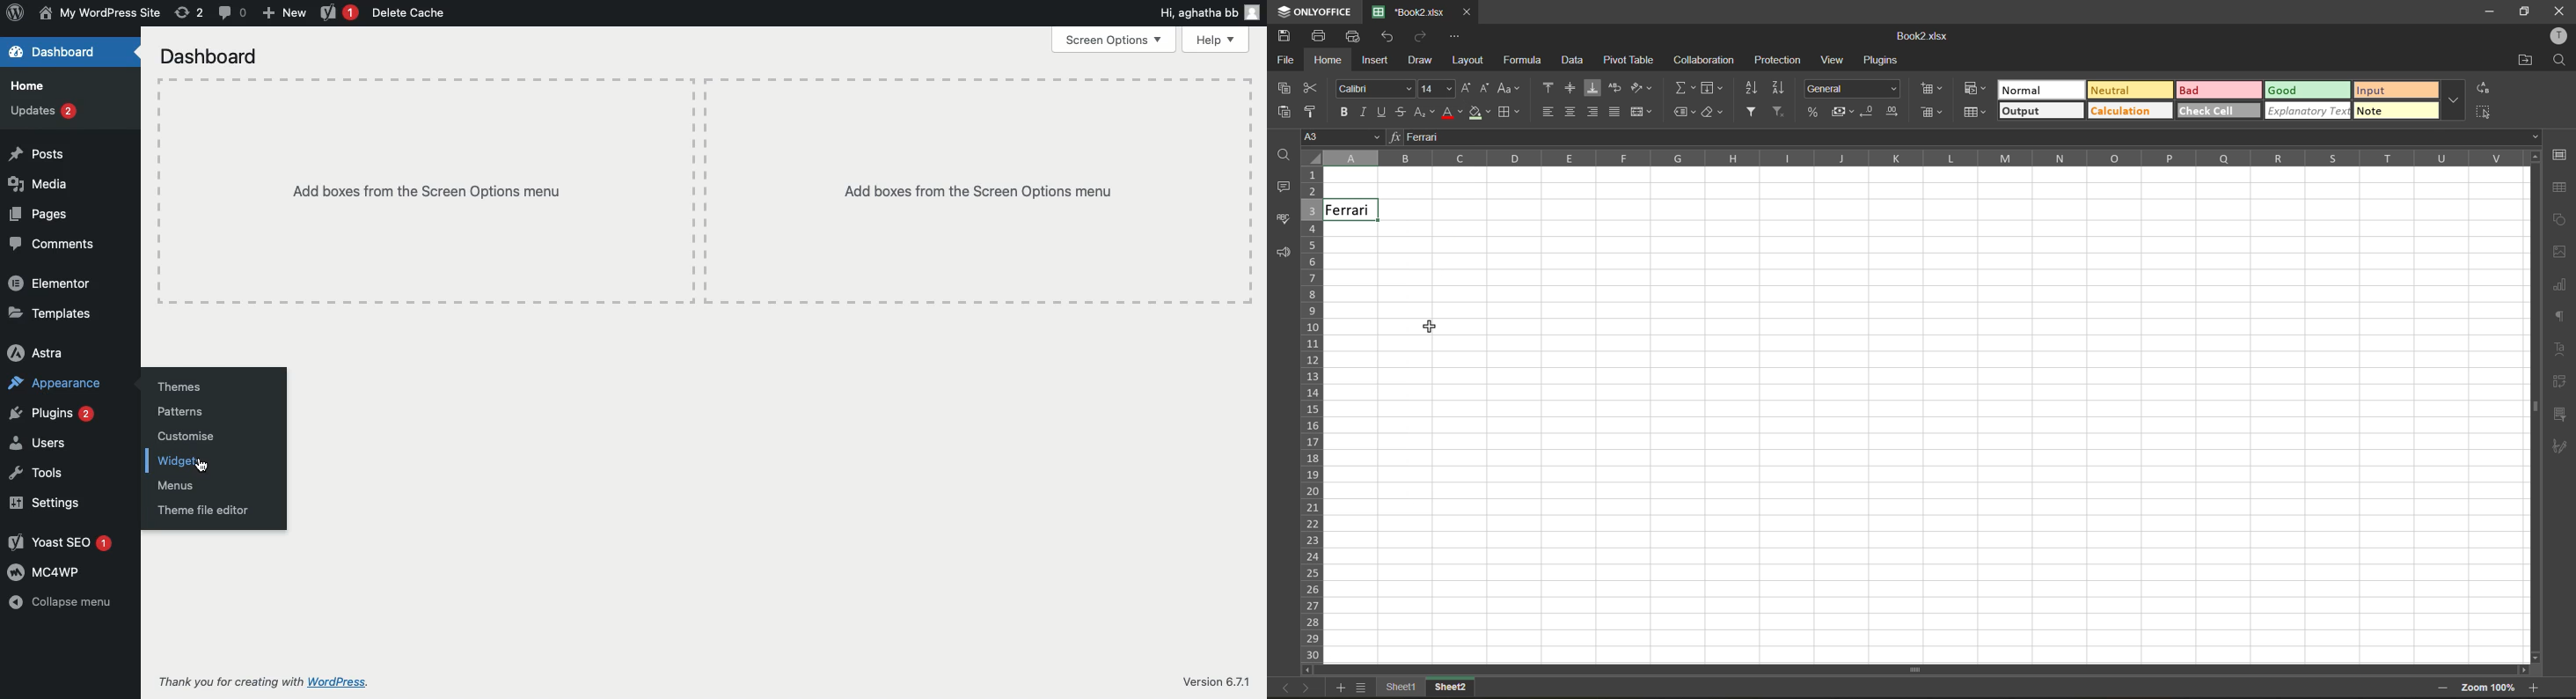  What do you see at coordinates (1387, 35) in the screenshot?
I see `undo` at bounding box center [1387, 35].